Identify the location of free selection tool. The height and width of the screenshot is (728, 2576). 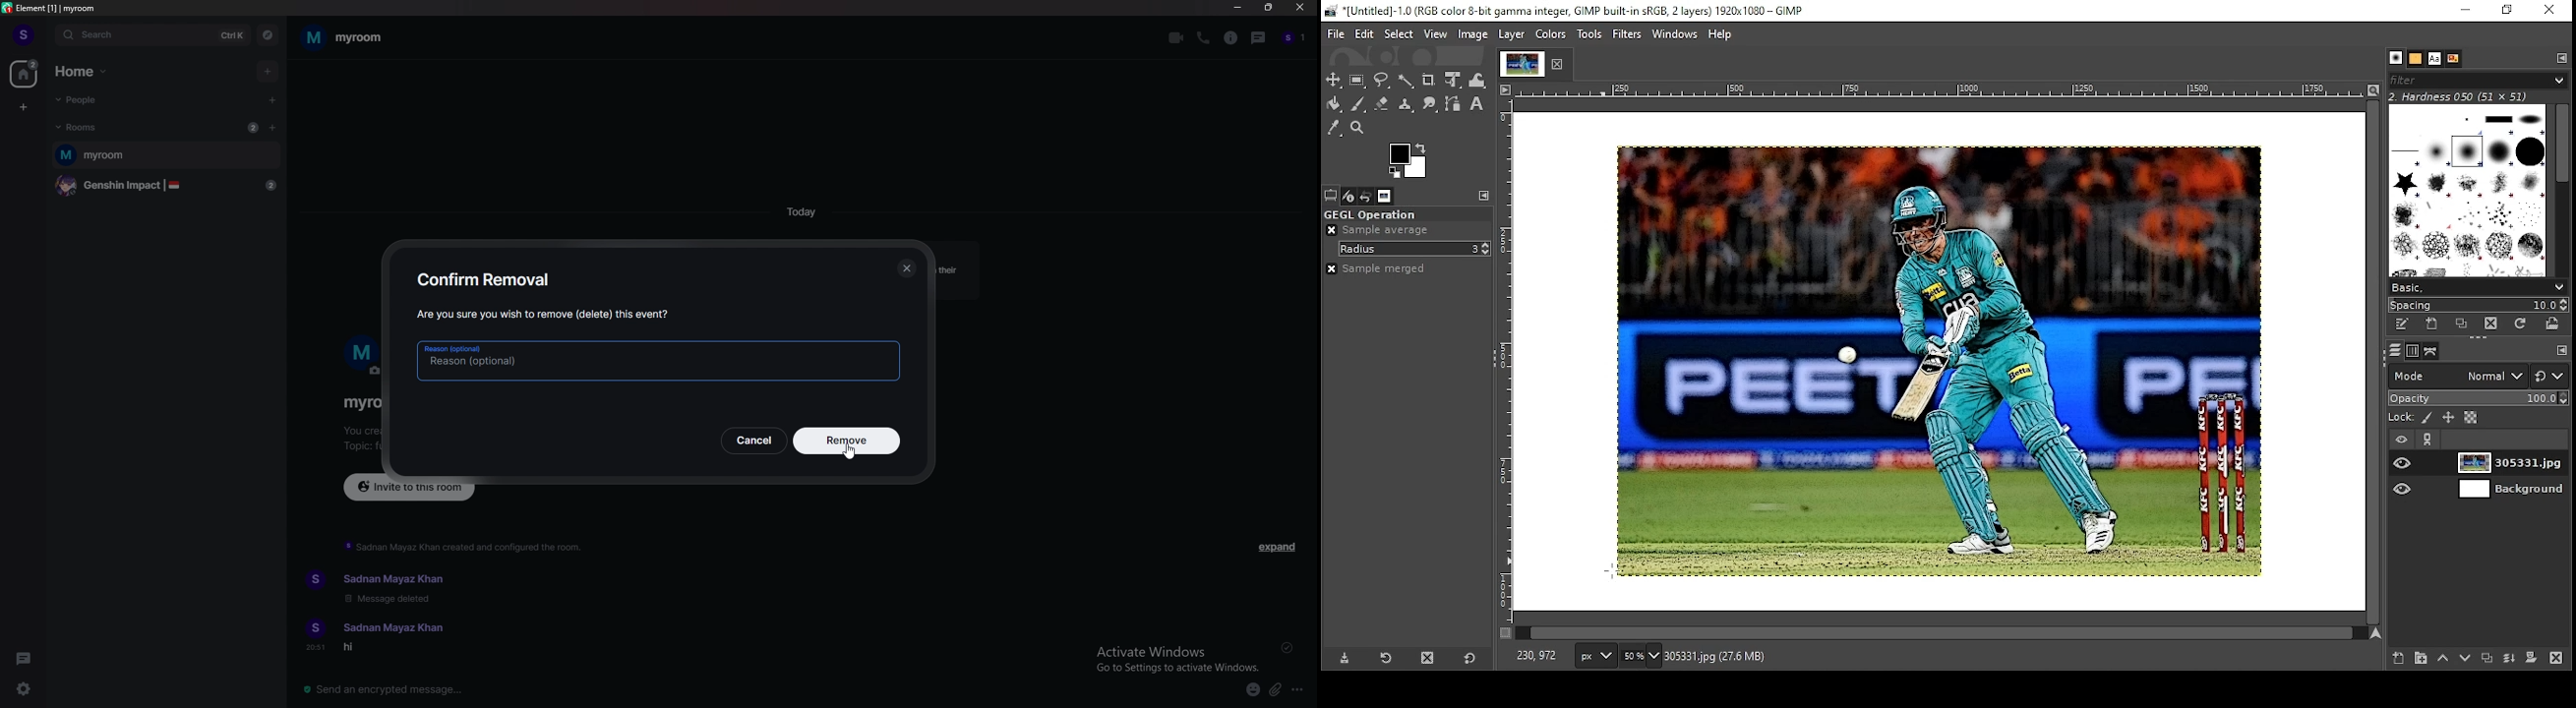
(1383, 80).